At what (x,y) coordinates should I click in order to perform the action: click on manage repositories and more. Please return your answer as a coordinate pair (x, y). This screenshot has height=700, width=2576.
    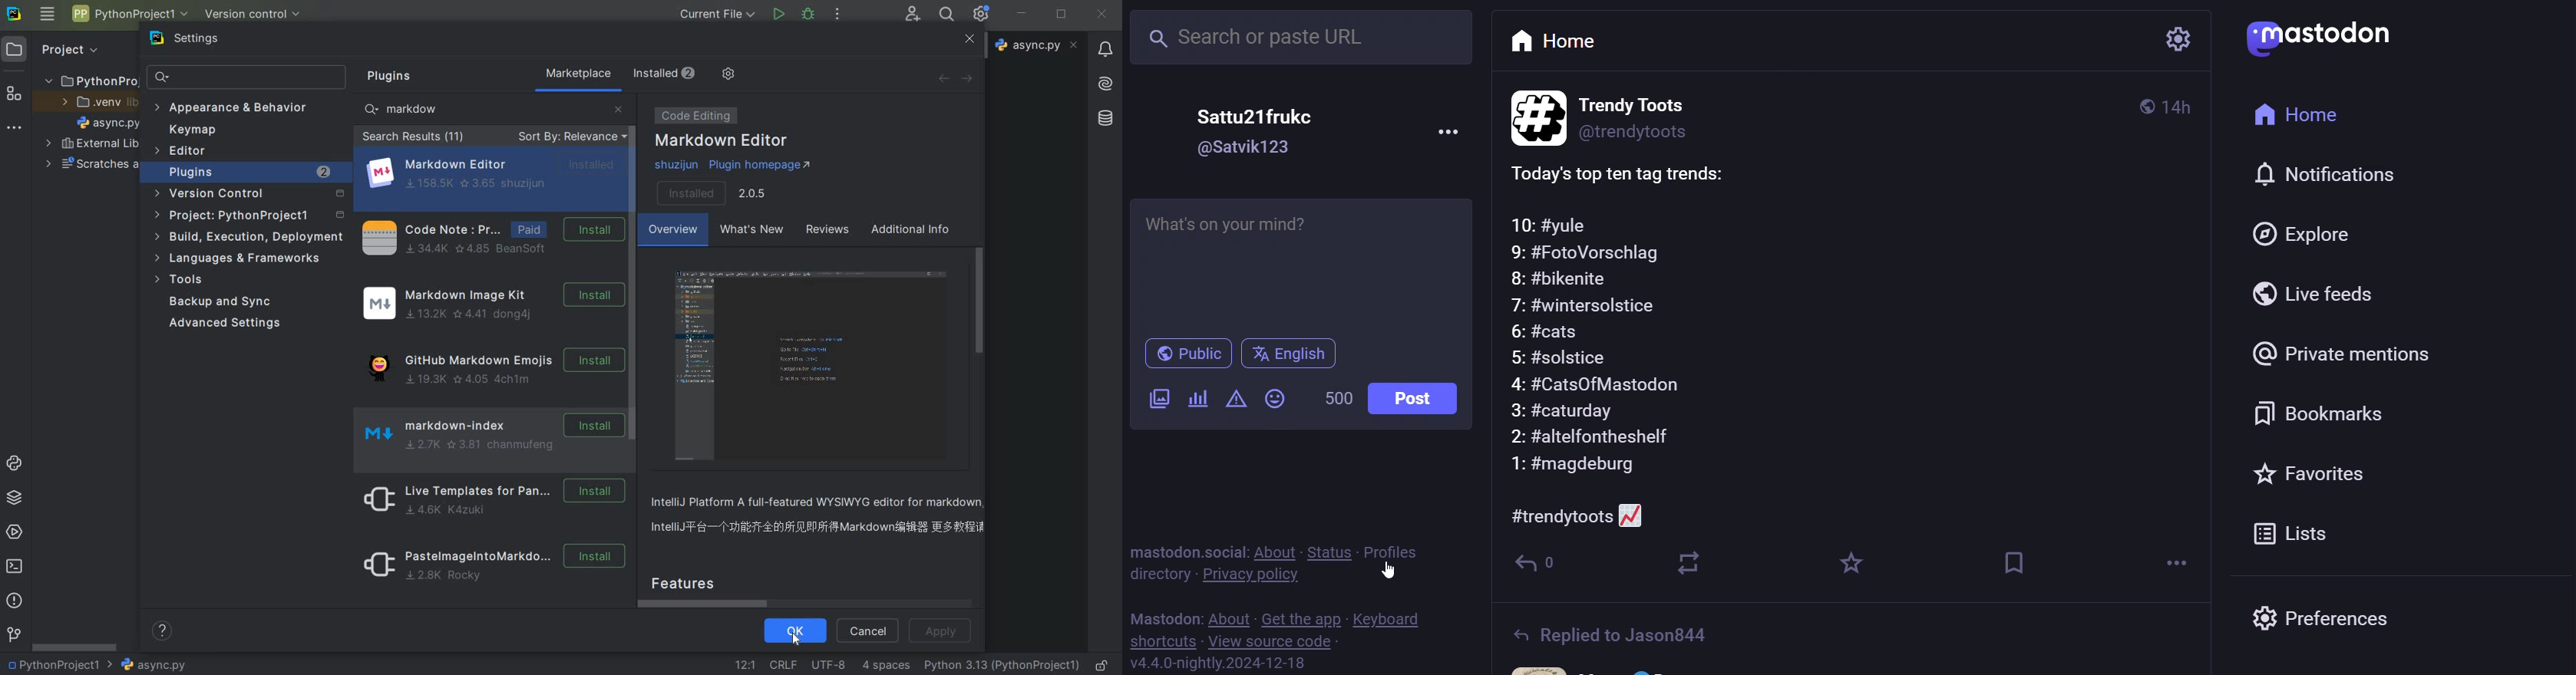
    Looking at the image, I should click on (728, 74).